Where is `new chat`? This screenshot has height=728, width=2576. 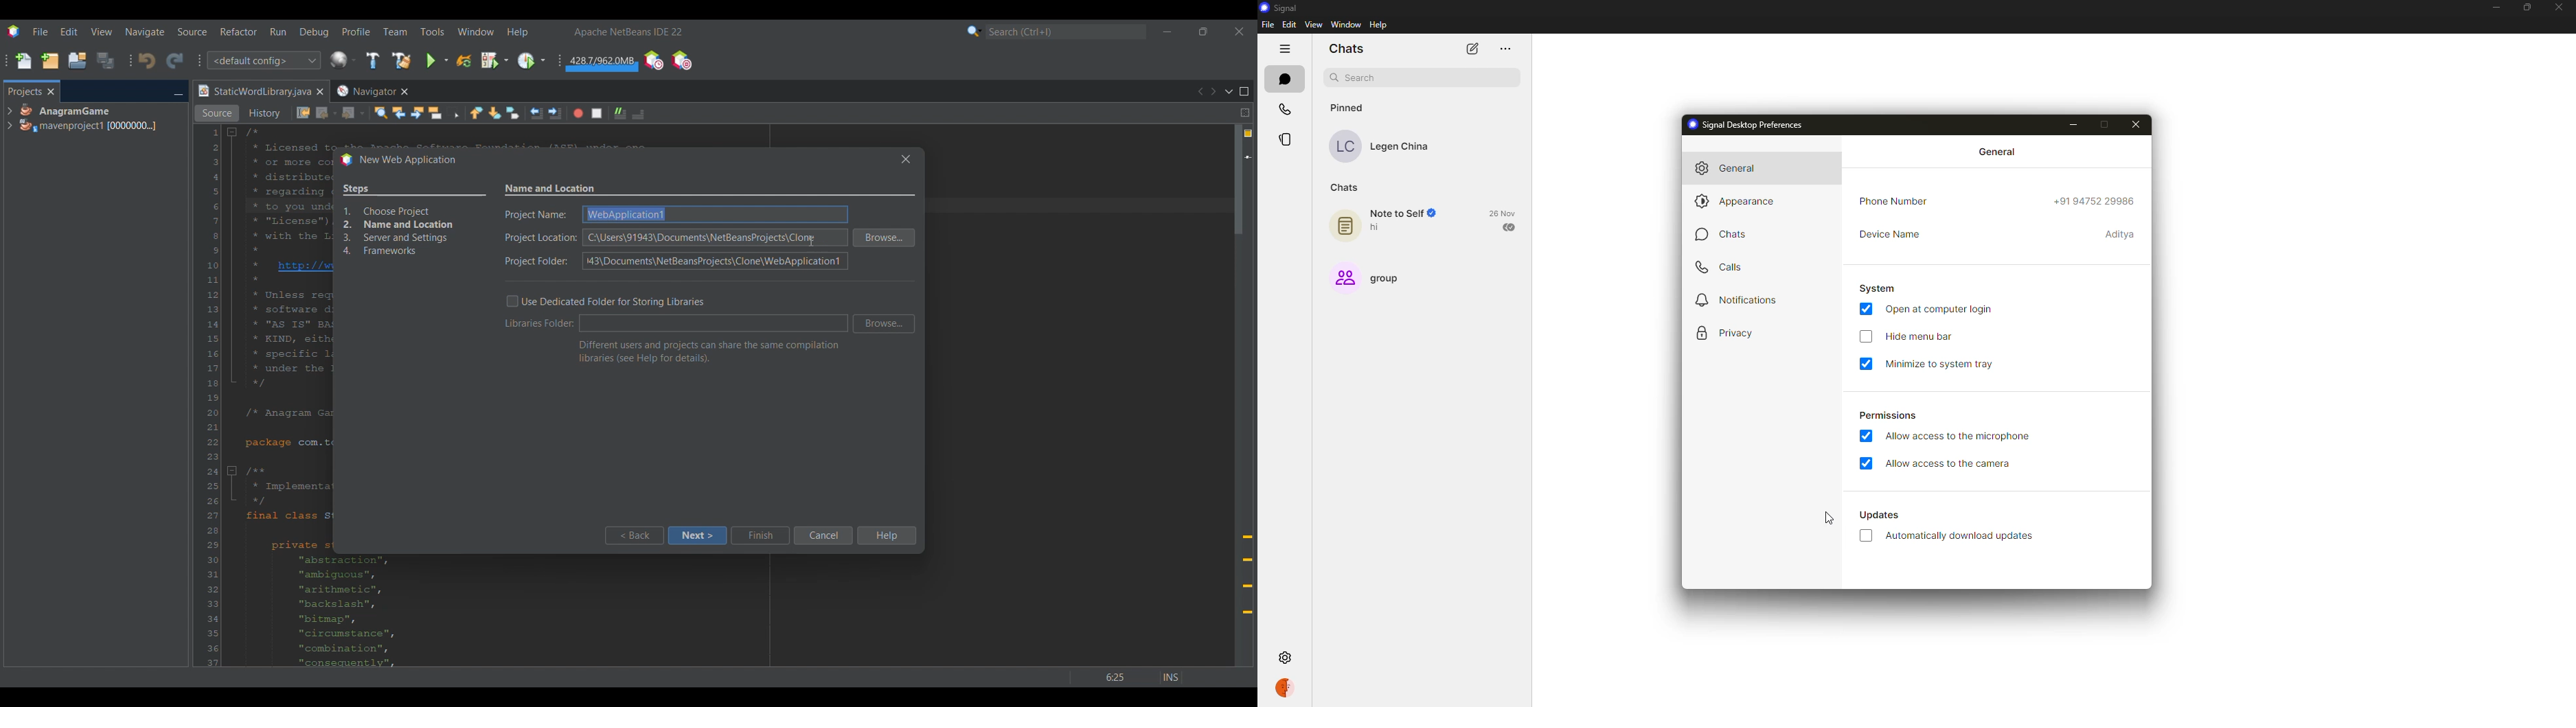 new chat is located at coordinates (1472, 49).